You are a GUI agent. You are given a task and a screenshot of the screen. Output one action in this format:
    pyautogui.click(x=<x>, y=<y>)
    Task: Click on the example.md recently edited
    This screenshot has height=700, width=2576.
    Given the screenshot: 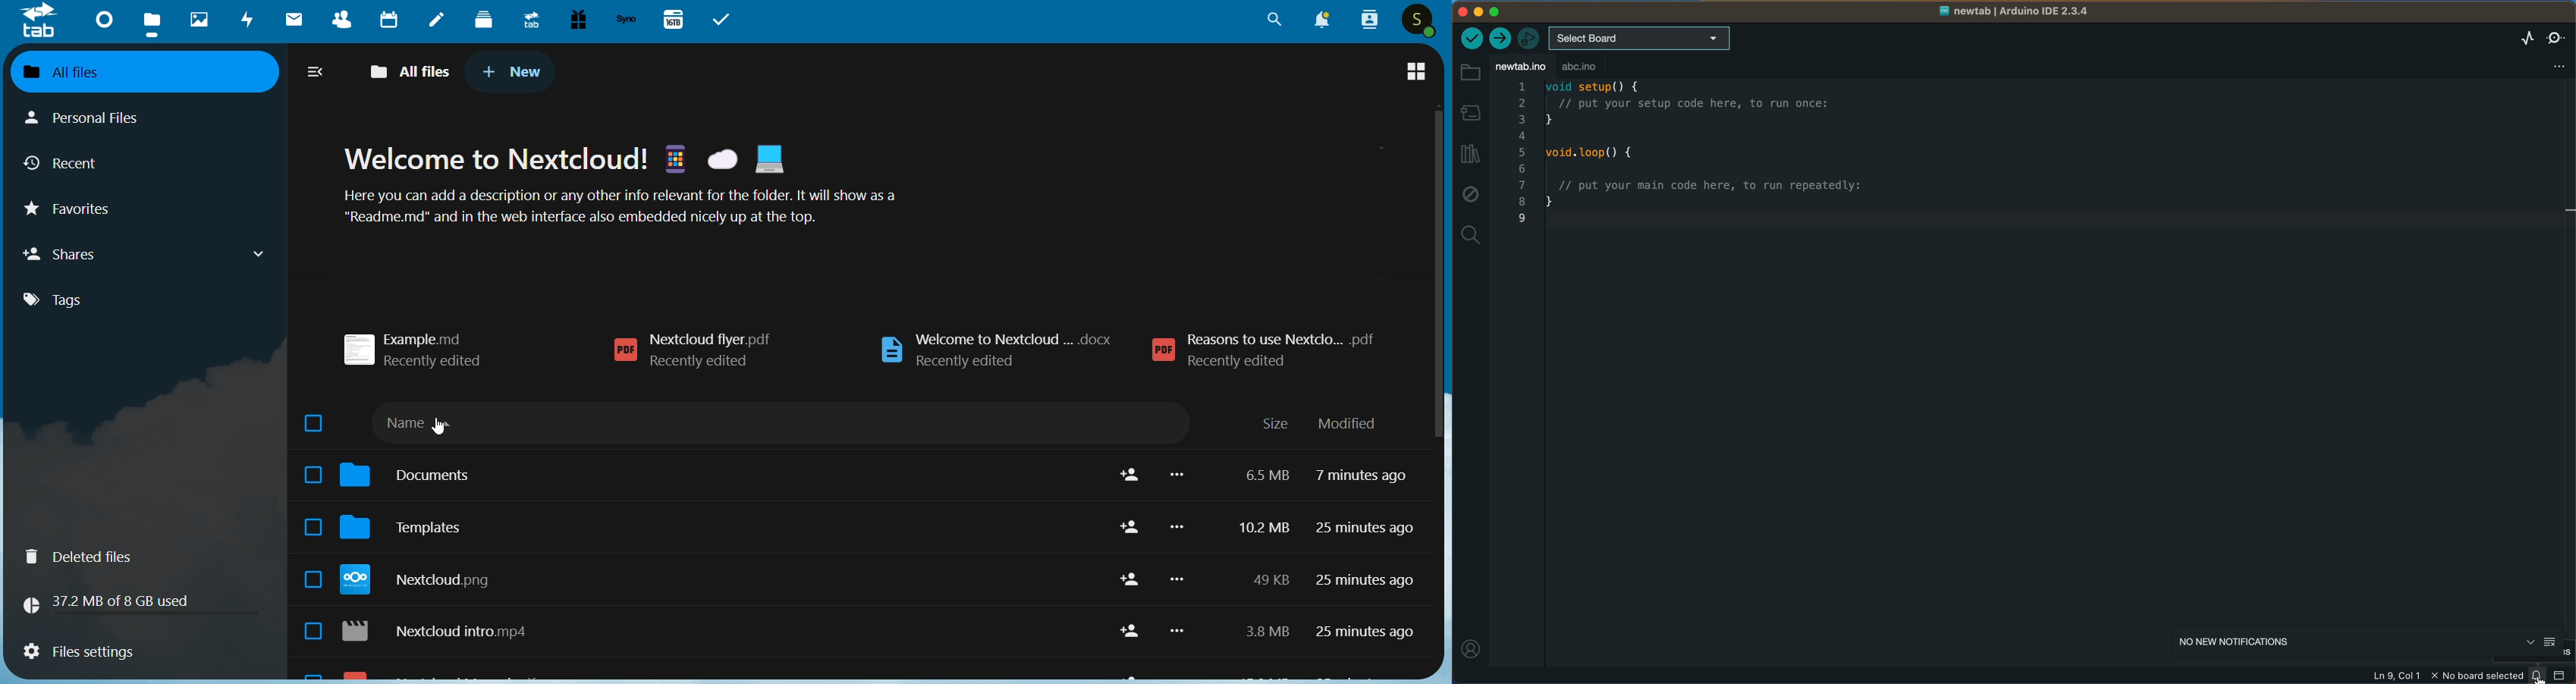 What is the action you would take?
    pyautogui.click(x=418, y=348)
    